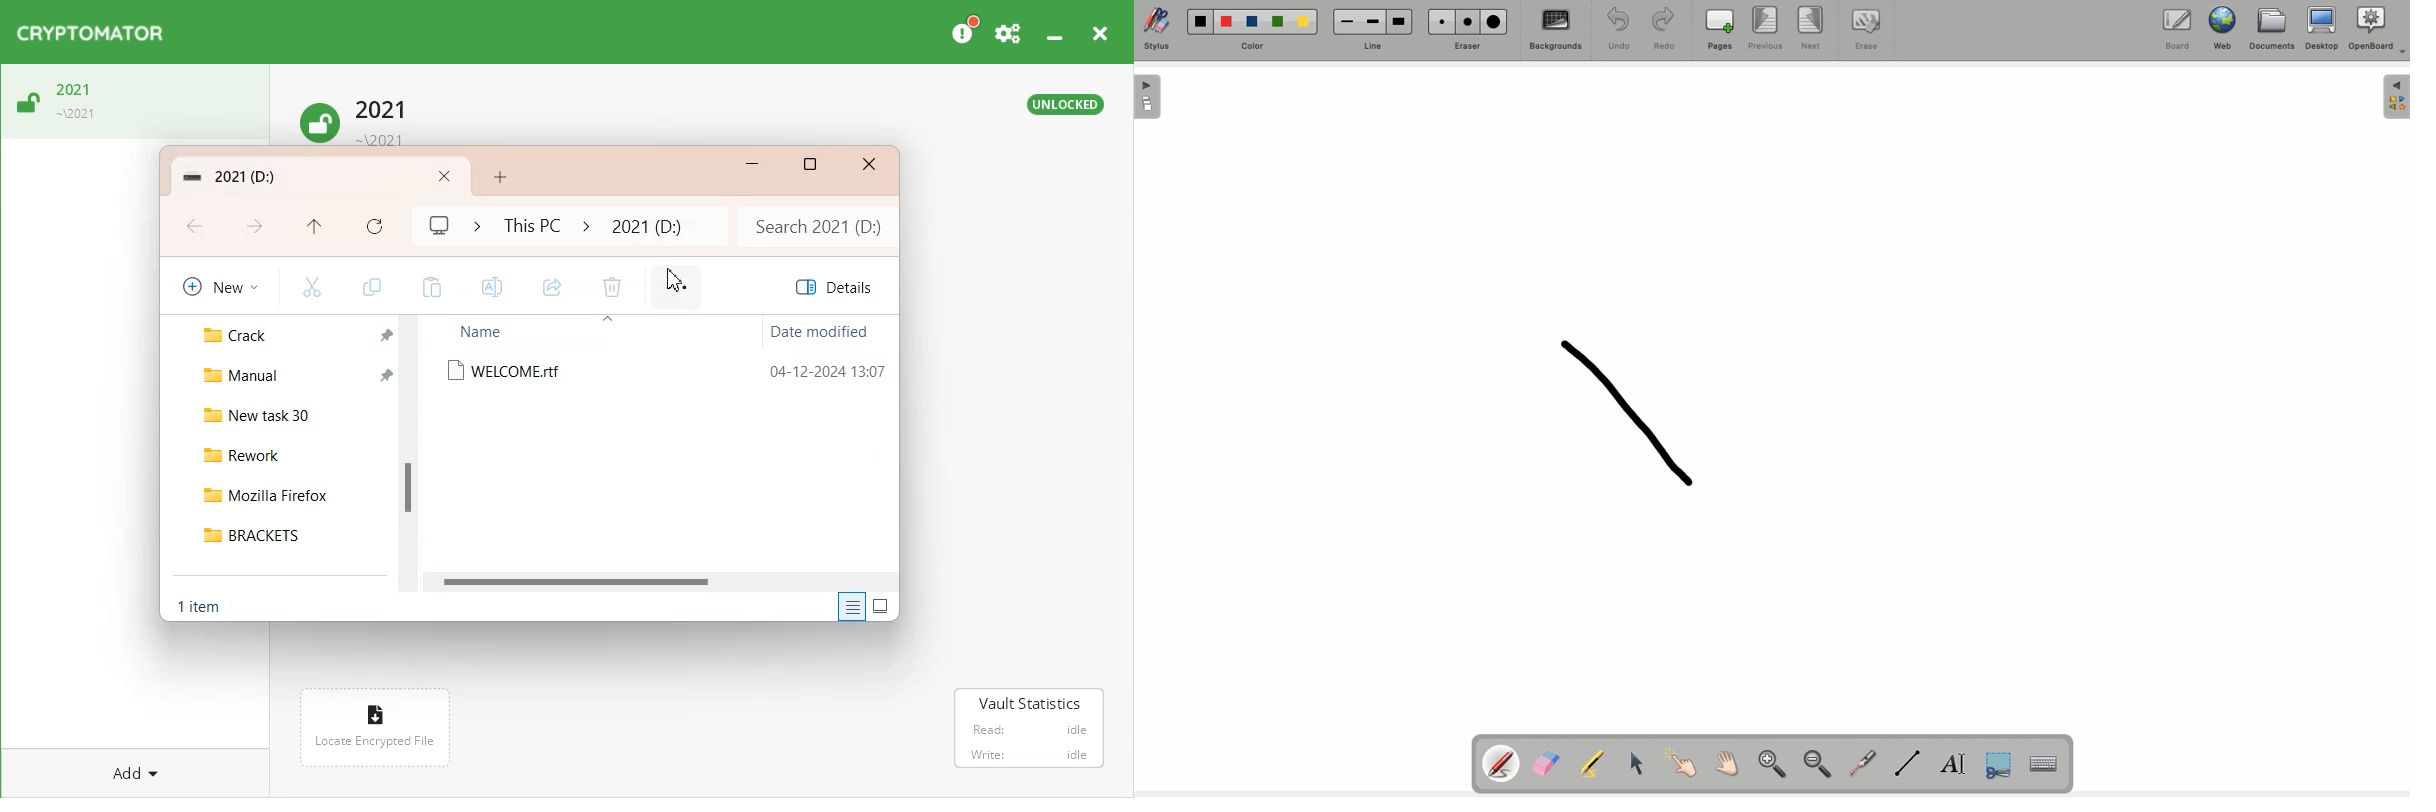 The image size is (2436, 812). What do you see at coordinates (1666, 31) in the screenshot?
I see `Redo` at bounding box center [1666, 31].